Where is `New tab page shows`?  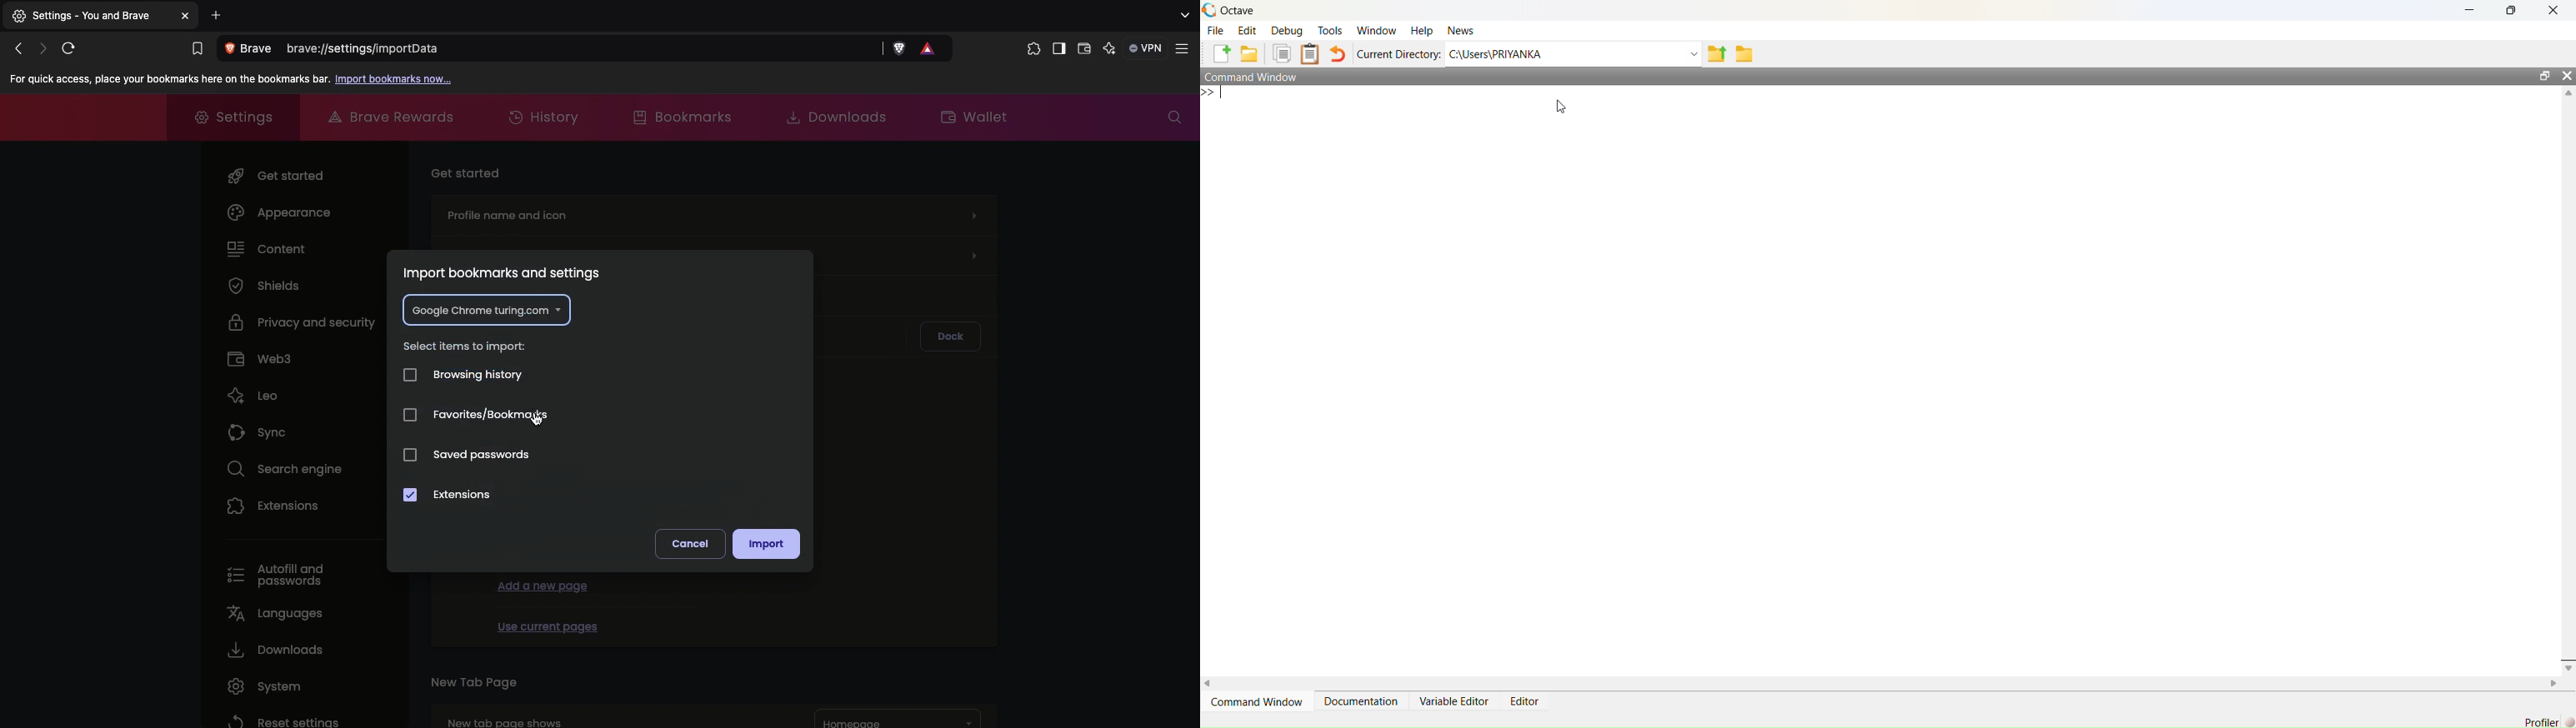 New tab page shows is located at coordinates (600, 715).